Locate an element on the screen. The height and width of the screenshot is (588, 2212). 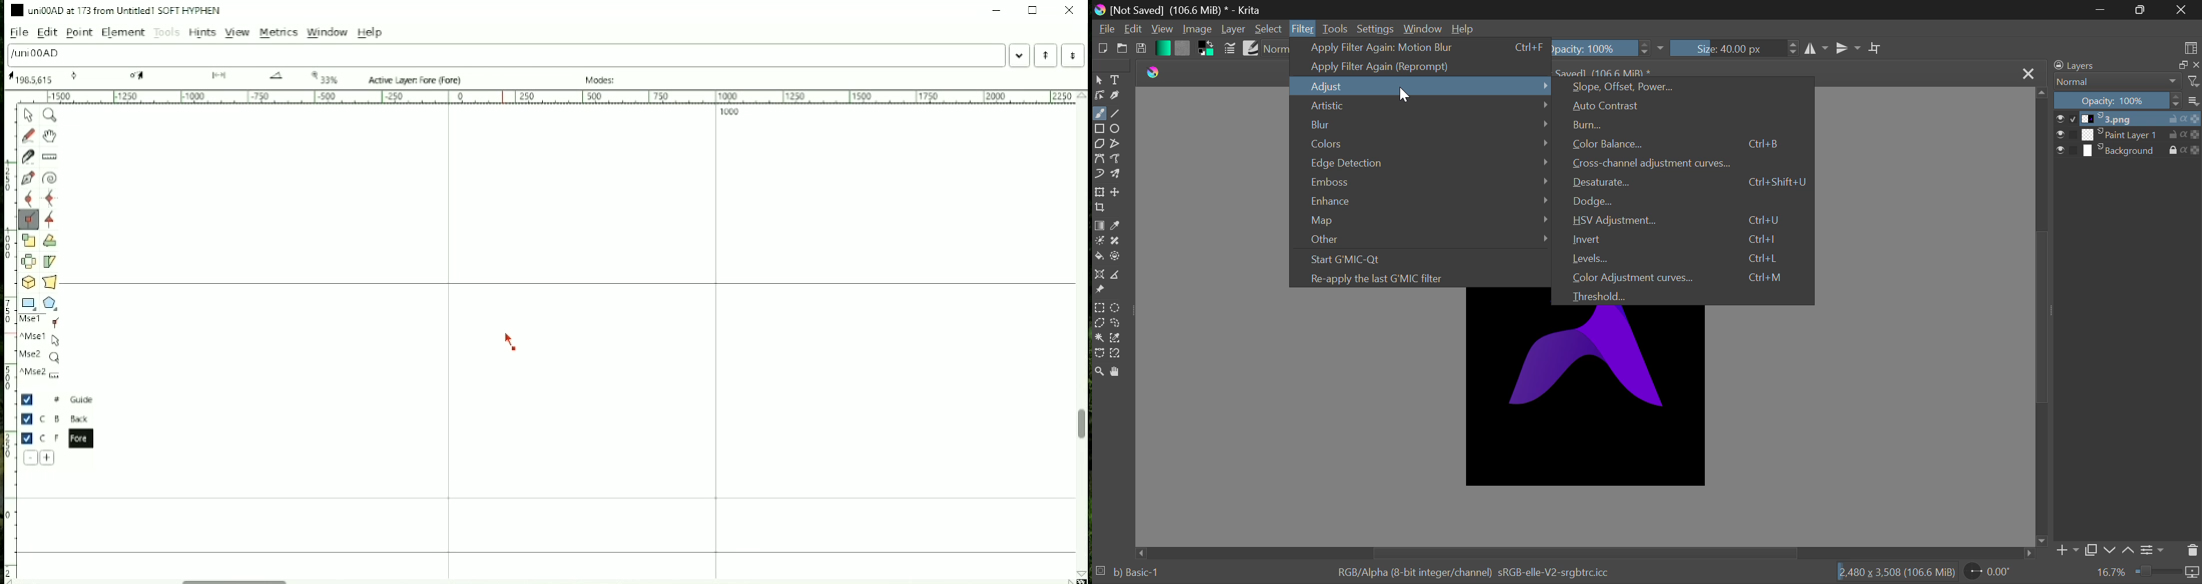
1.png is located at coordinates (2128, 119).